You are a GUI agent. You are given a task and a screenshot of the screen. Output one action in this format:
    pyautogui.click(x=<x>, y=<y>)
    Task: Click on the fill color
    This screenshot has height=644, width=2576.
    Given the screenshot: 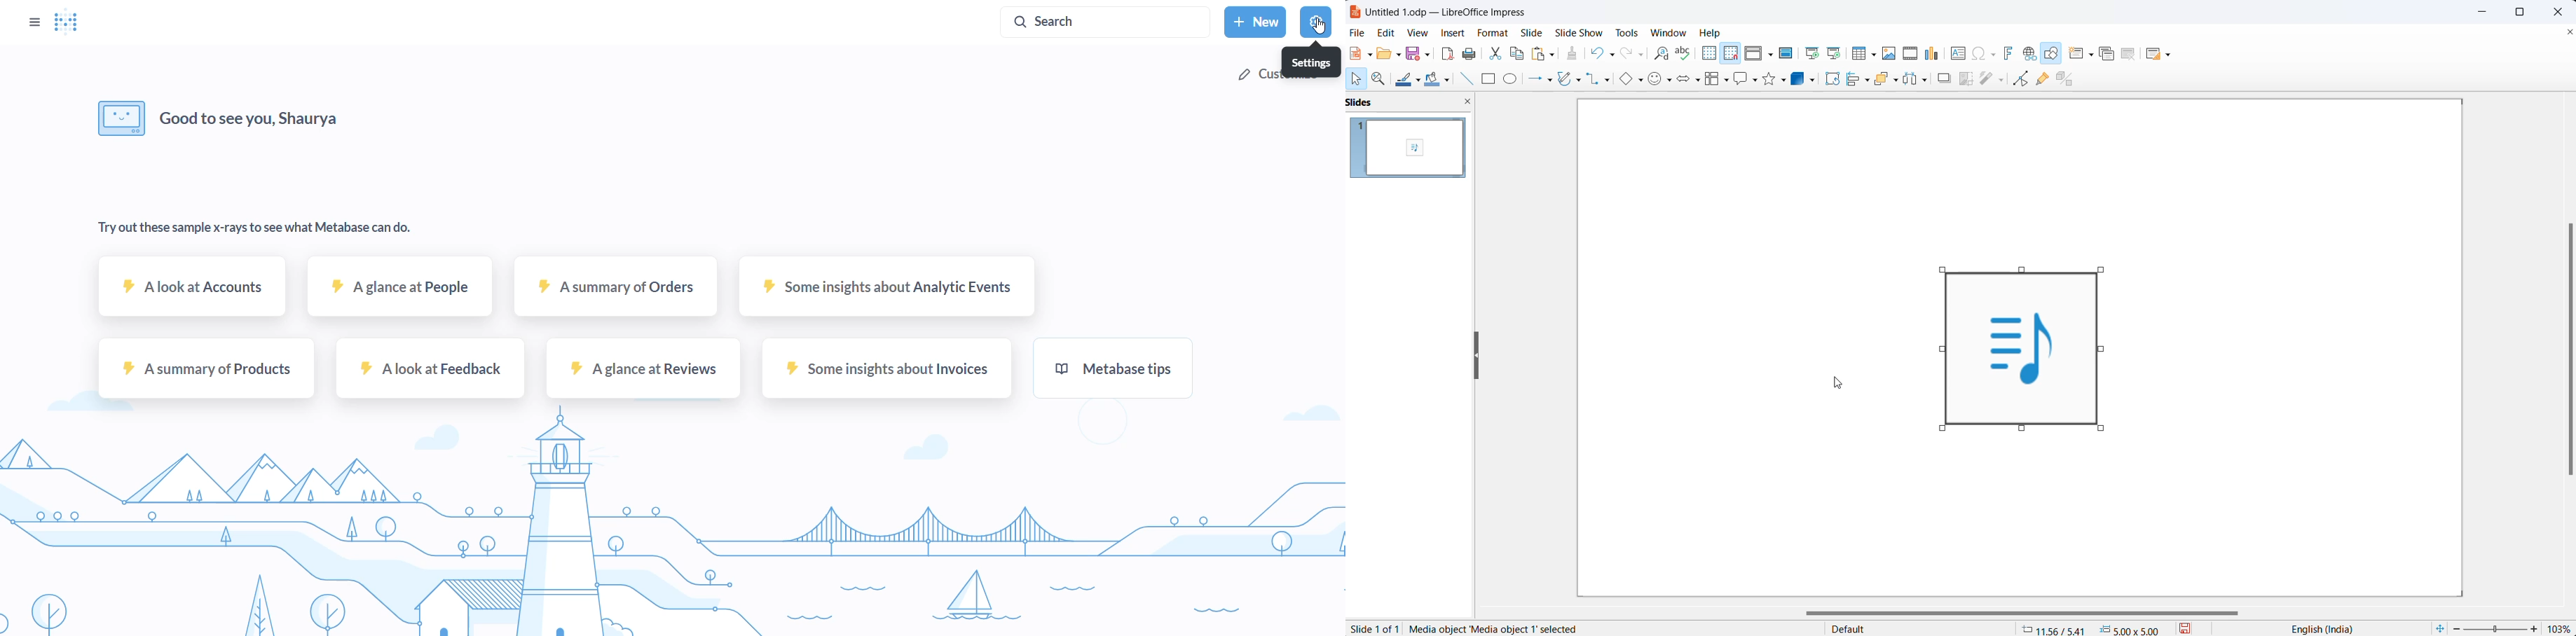 What is the action you would take?
    pyautogui.click(x=1435, y=80)
    